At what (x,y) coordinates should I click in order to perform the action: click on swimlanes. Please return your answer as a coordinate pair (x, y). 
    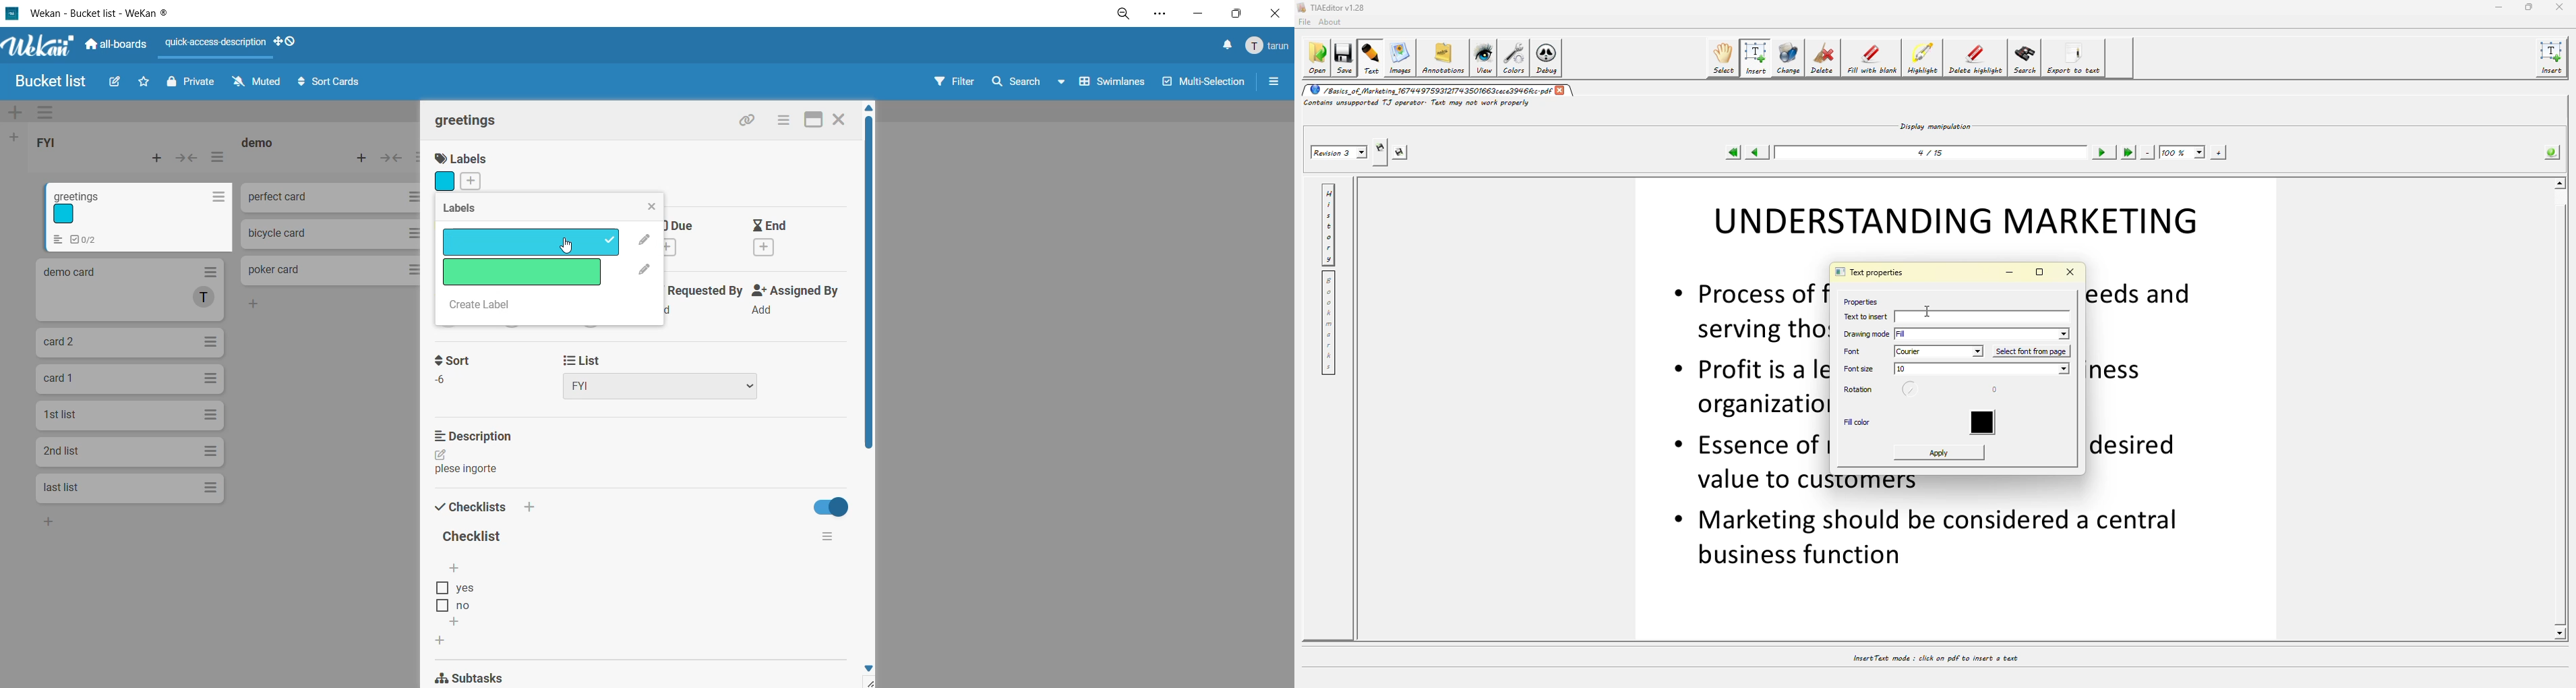
    Looking at the image, I should click on (1106, 84).